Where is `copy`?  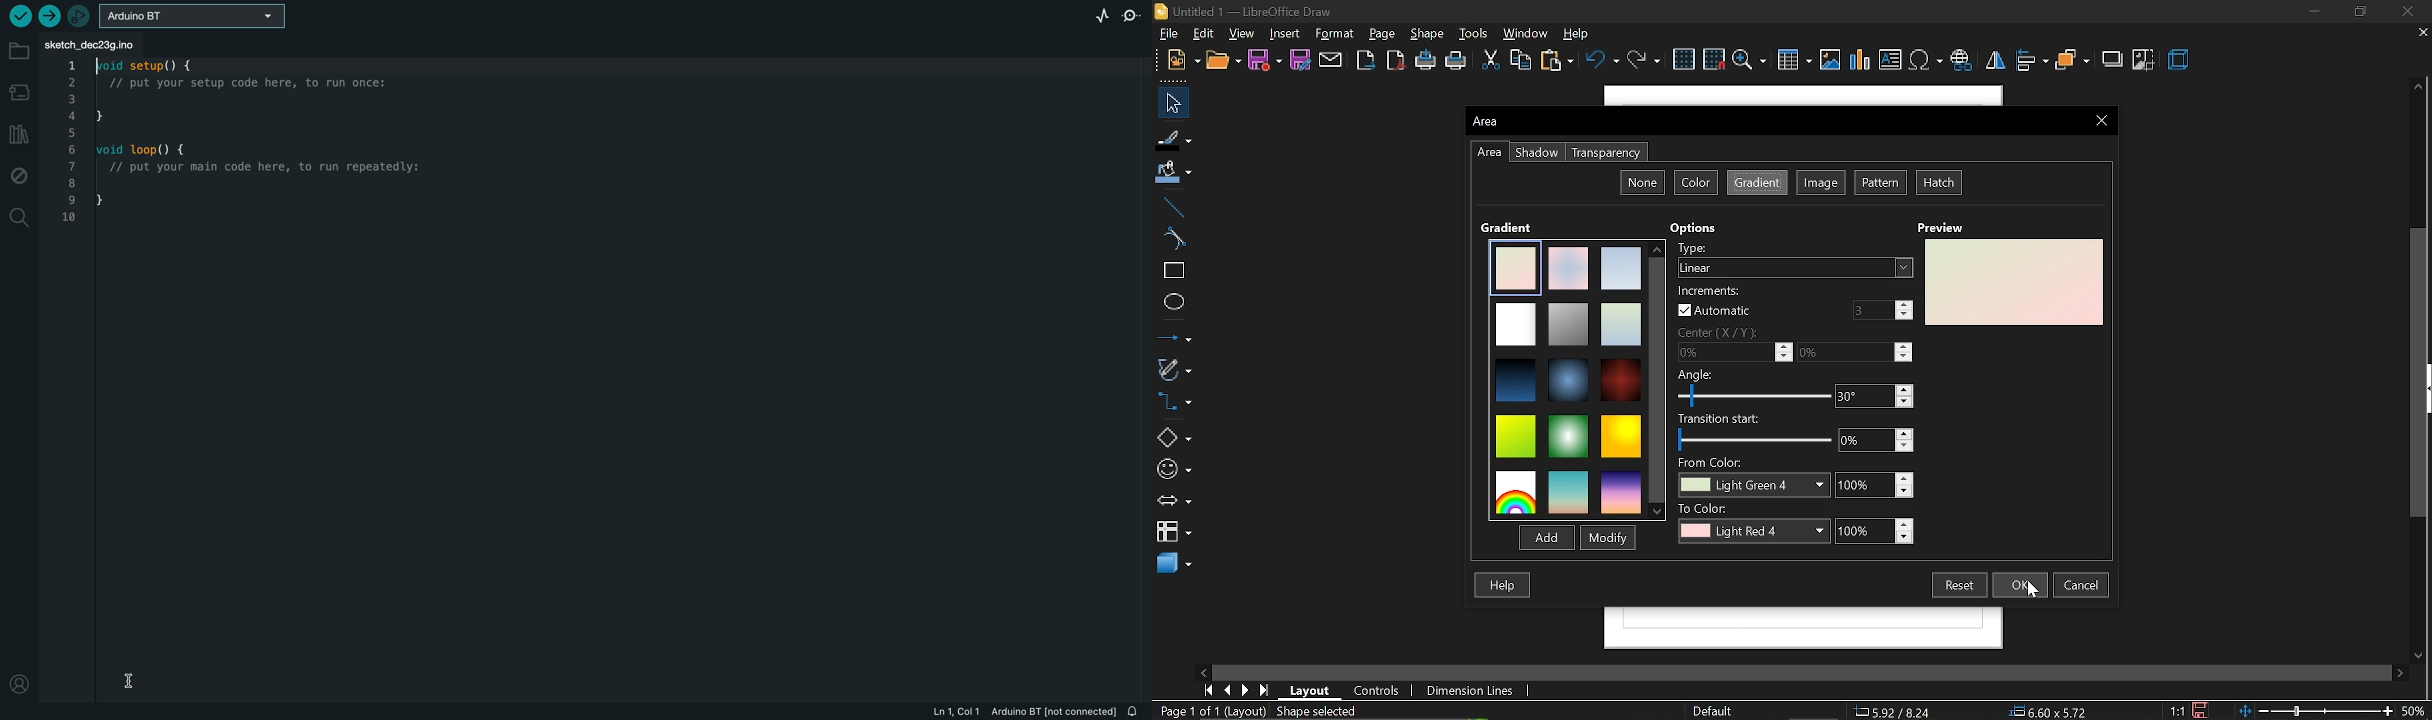
copy is located at coordinates (1522, 61).